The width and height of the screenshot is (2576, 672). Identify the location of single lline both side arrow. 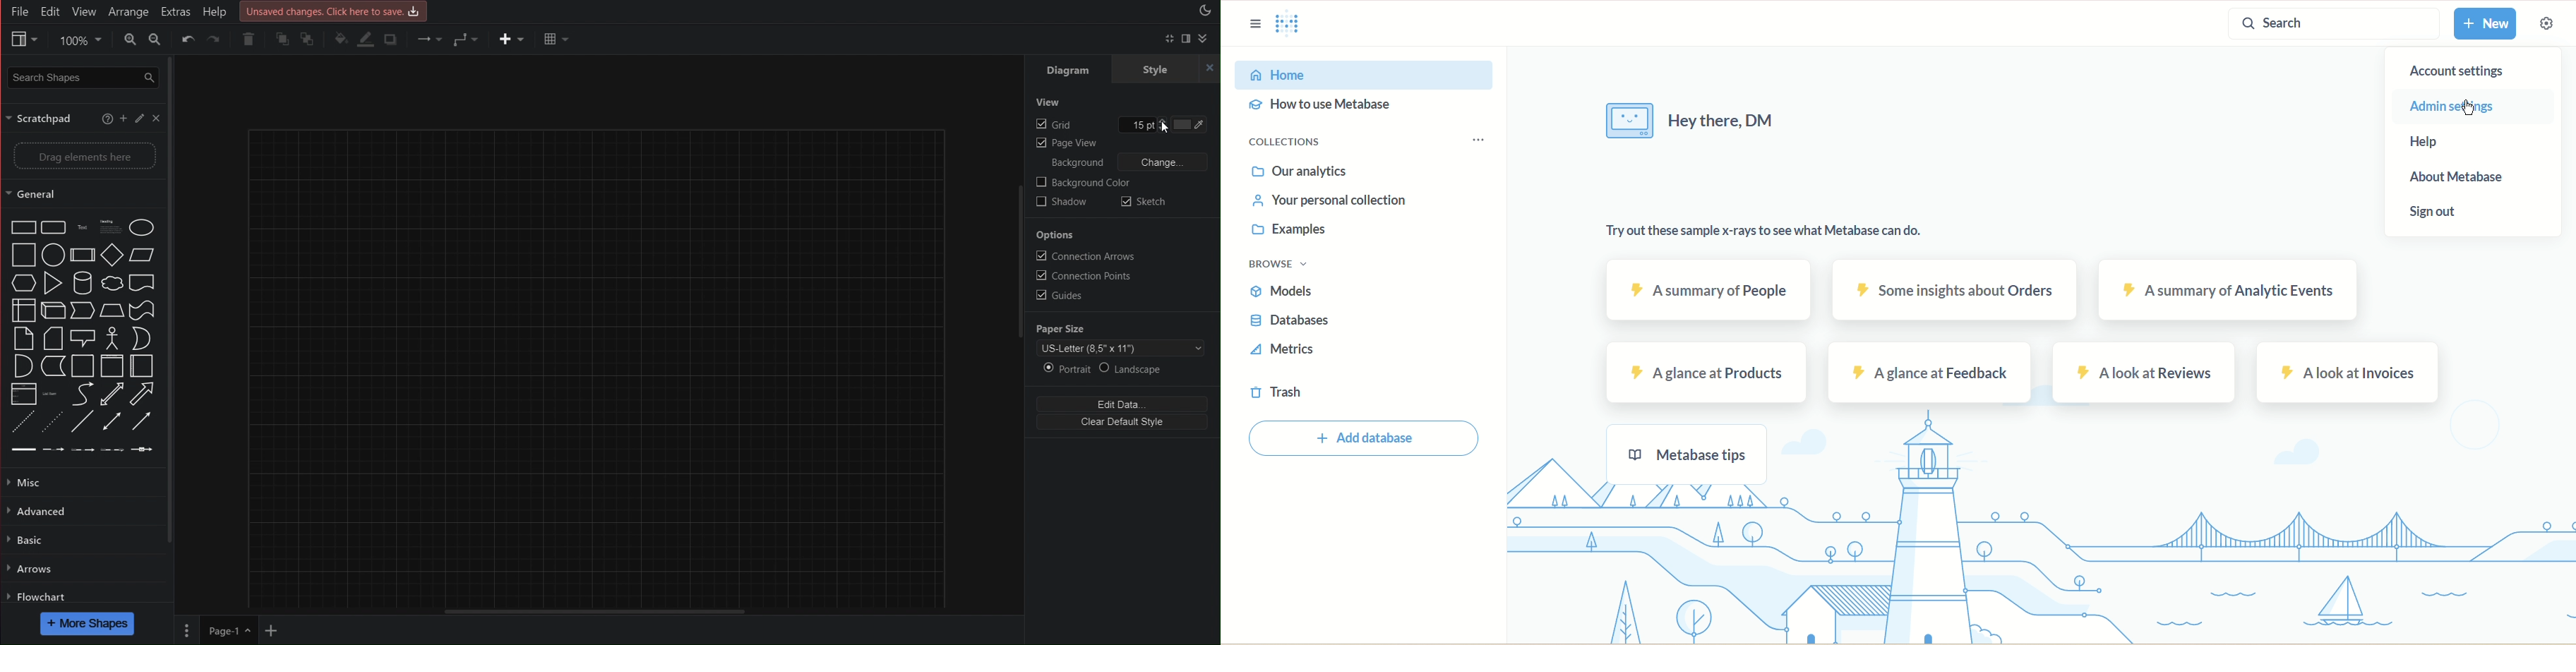
(111, 421).